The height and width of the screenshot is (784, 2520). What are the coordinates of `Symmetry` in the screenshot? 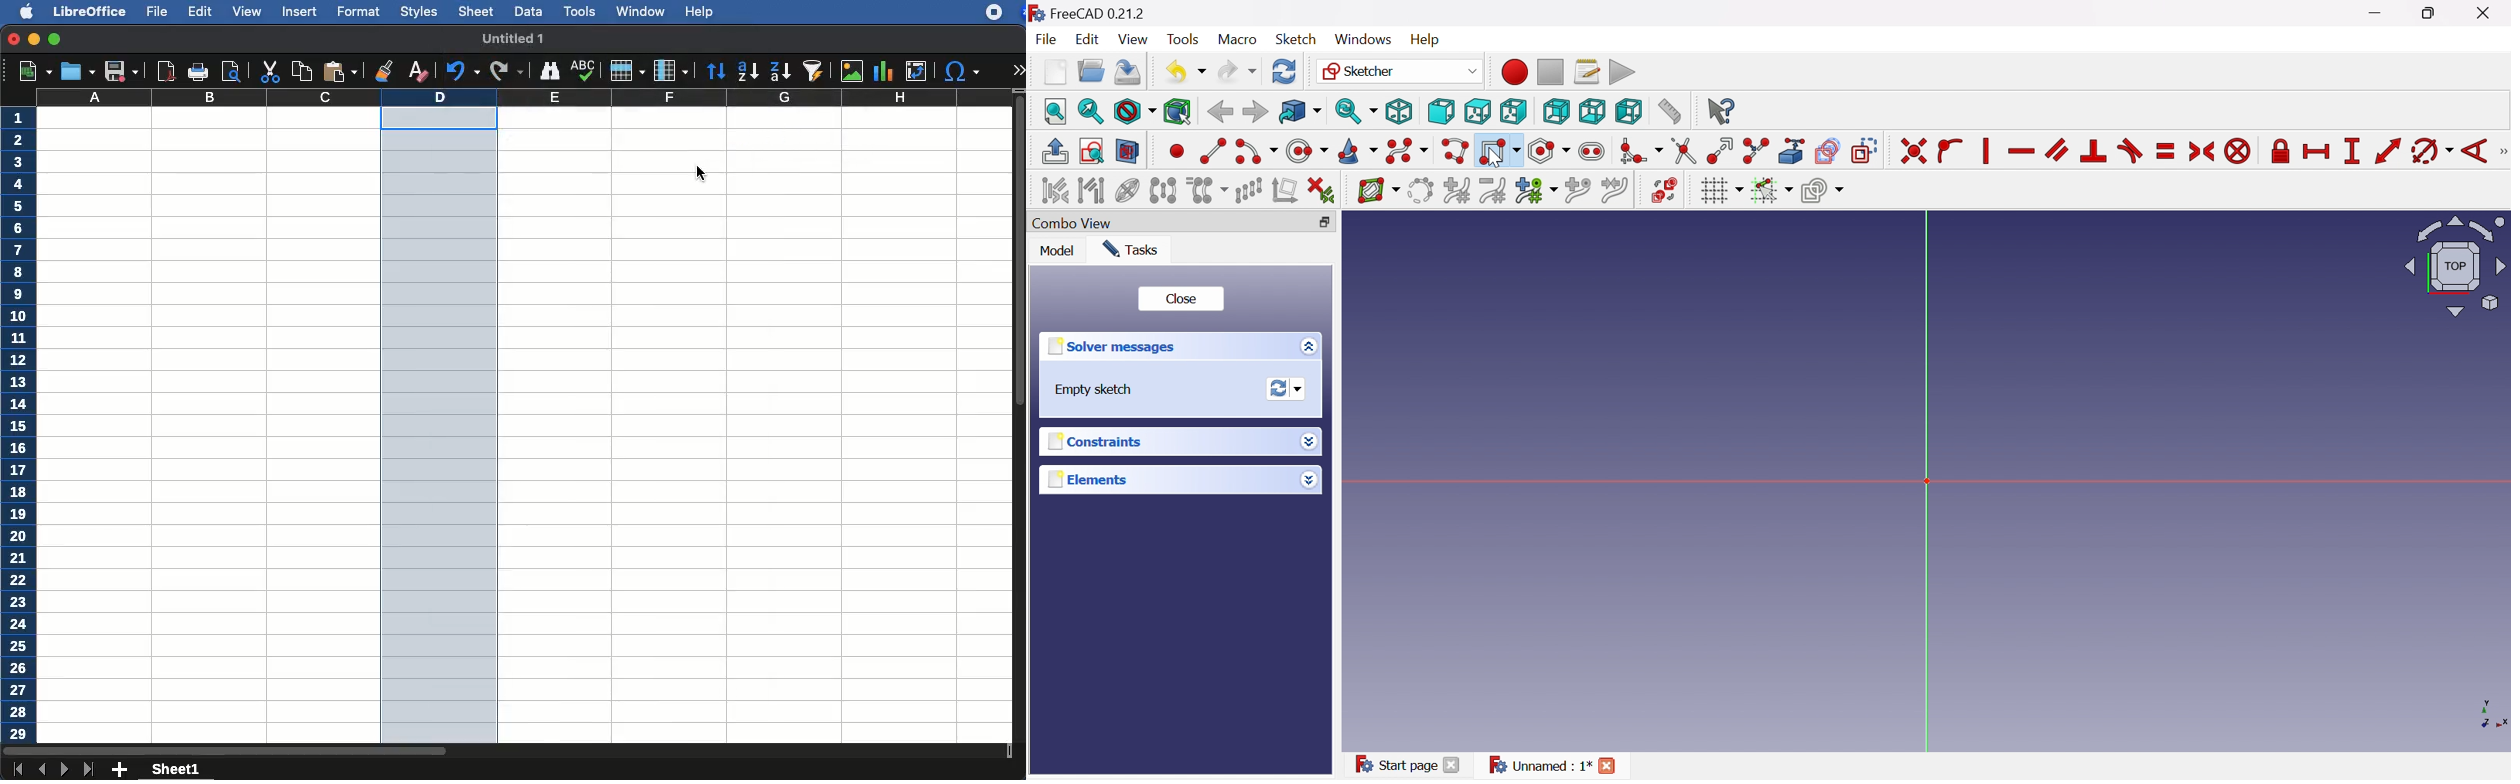 It's located at (1163, 190).